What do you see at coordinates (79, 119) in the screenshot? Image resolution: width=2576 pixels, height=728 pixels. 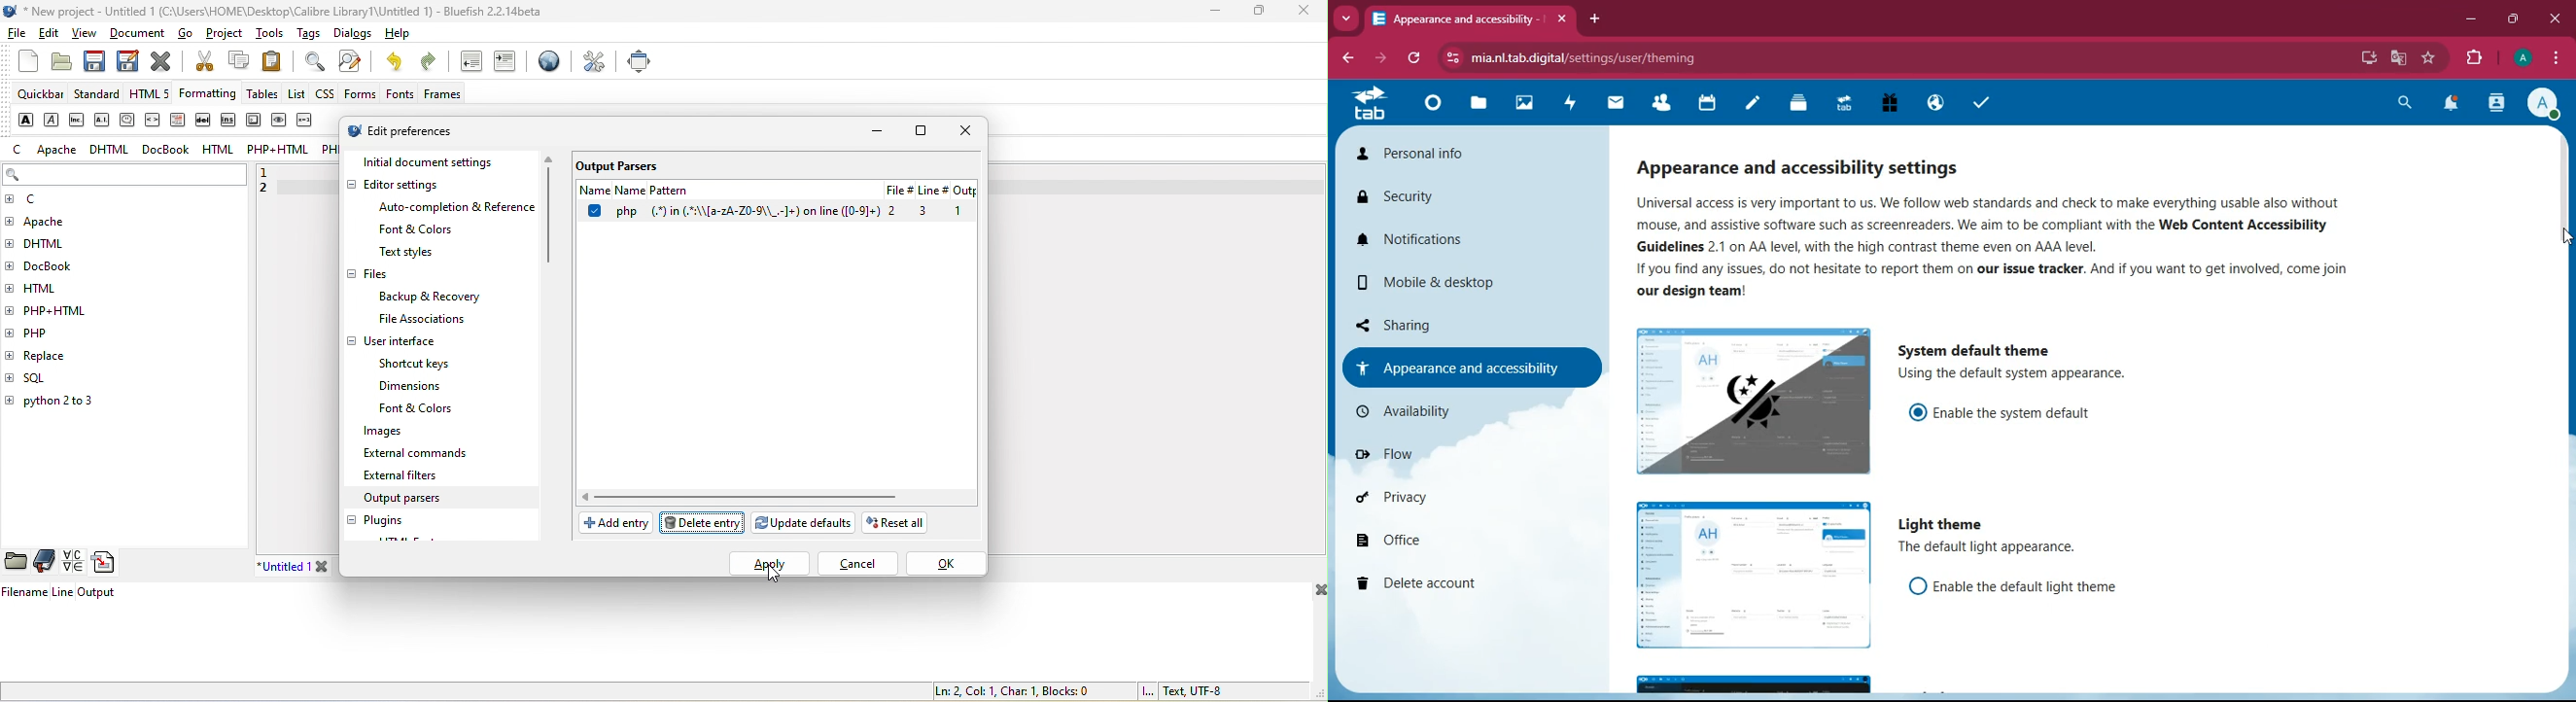 I see `abbreviation` at bounding box center [79, 119].